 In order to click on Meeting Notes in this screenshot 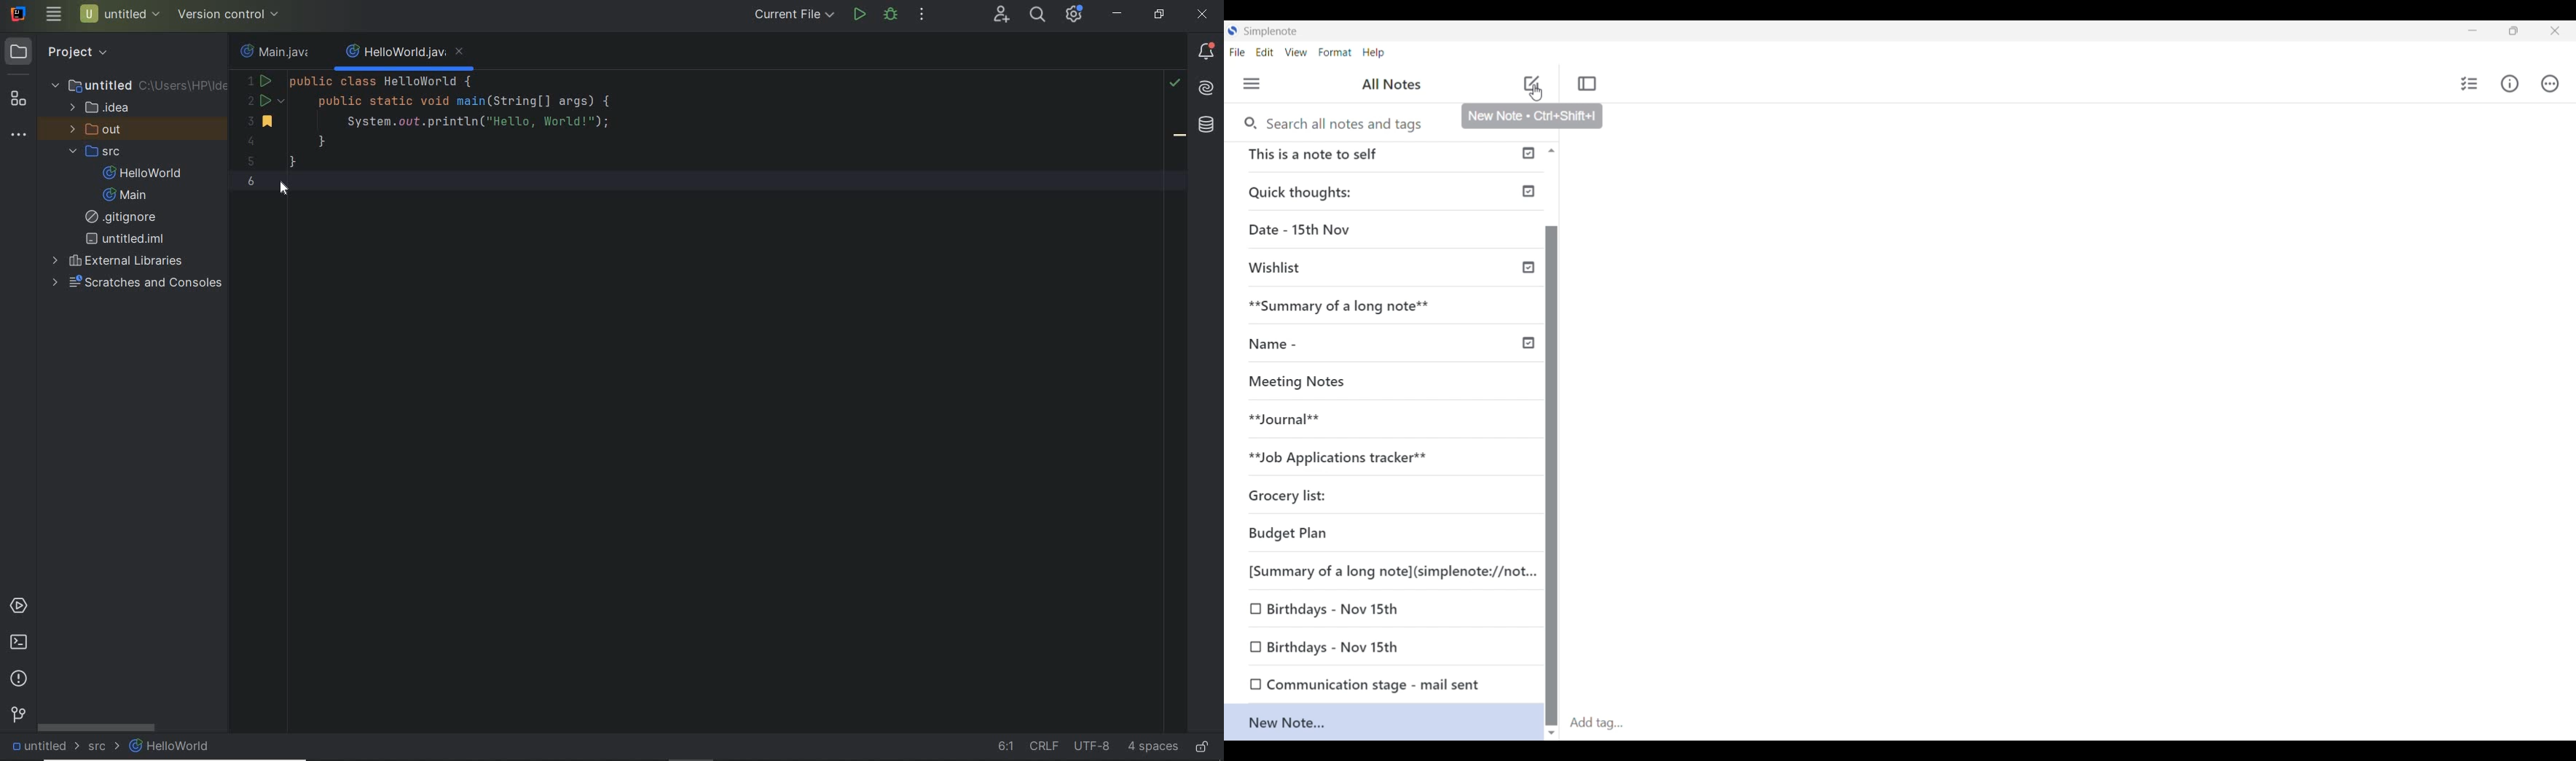, I will do `click(1303, 380)`.